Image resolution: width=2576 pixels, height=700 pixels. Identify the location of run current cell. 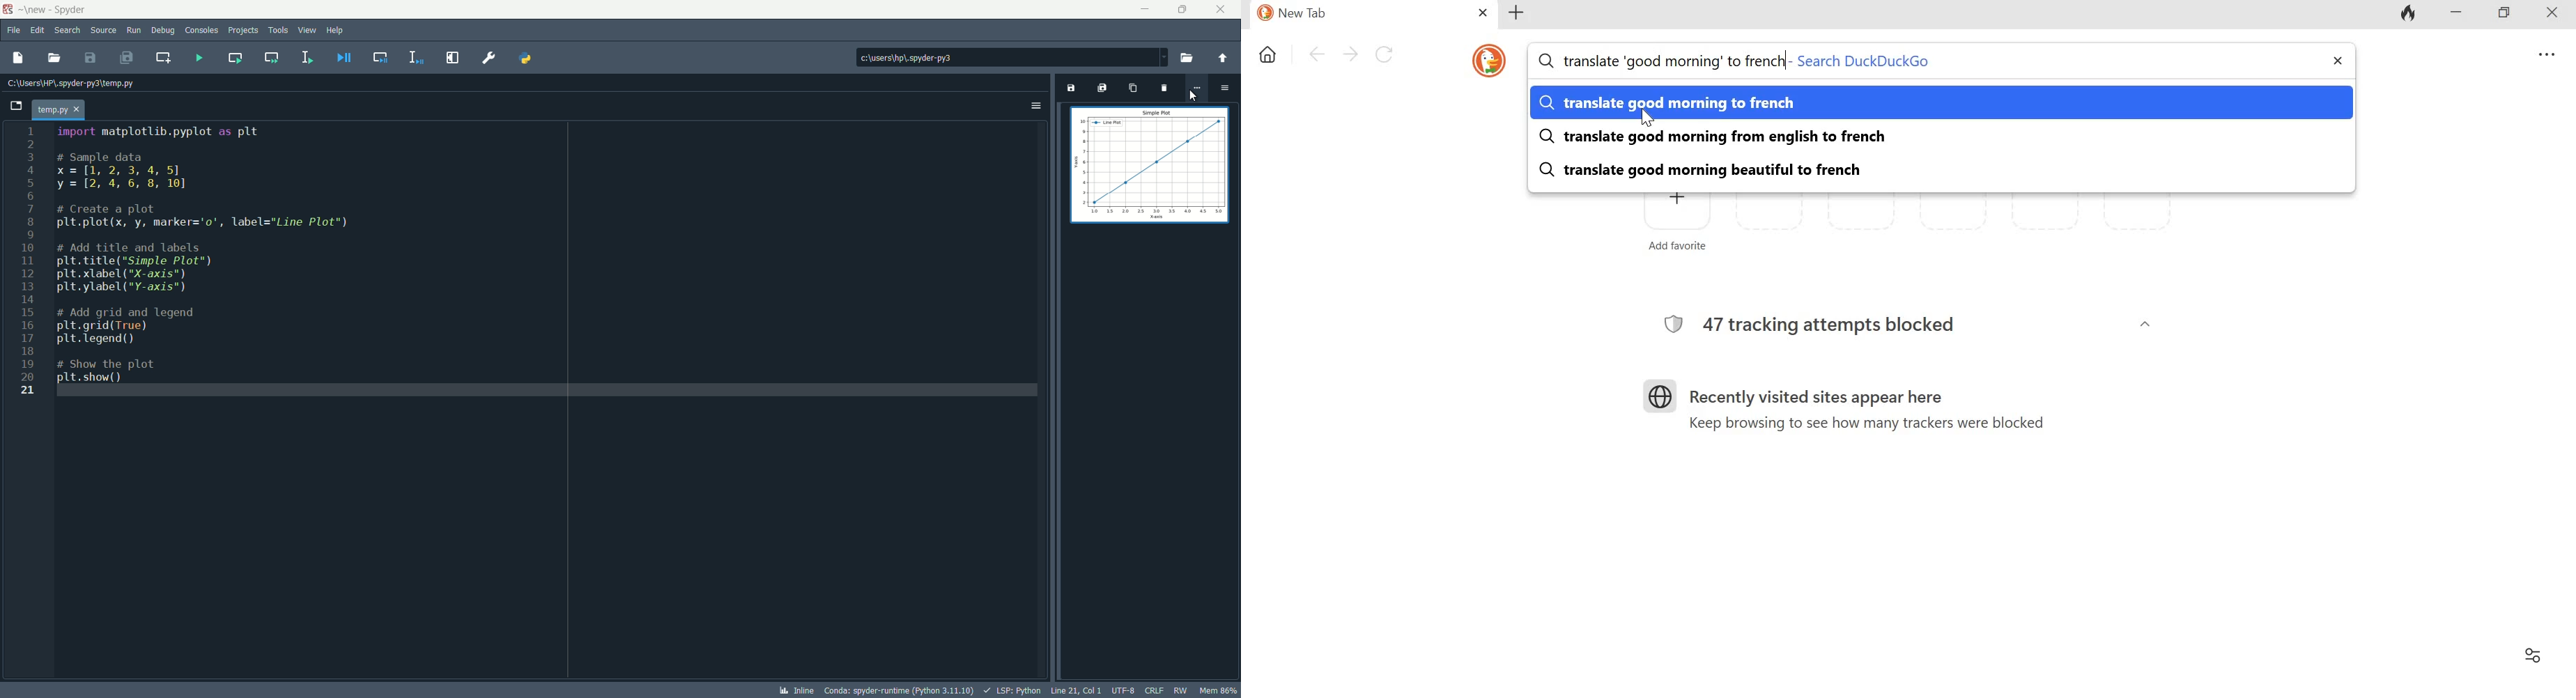
(231, 57).